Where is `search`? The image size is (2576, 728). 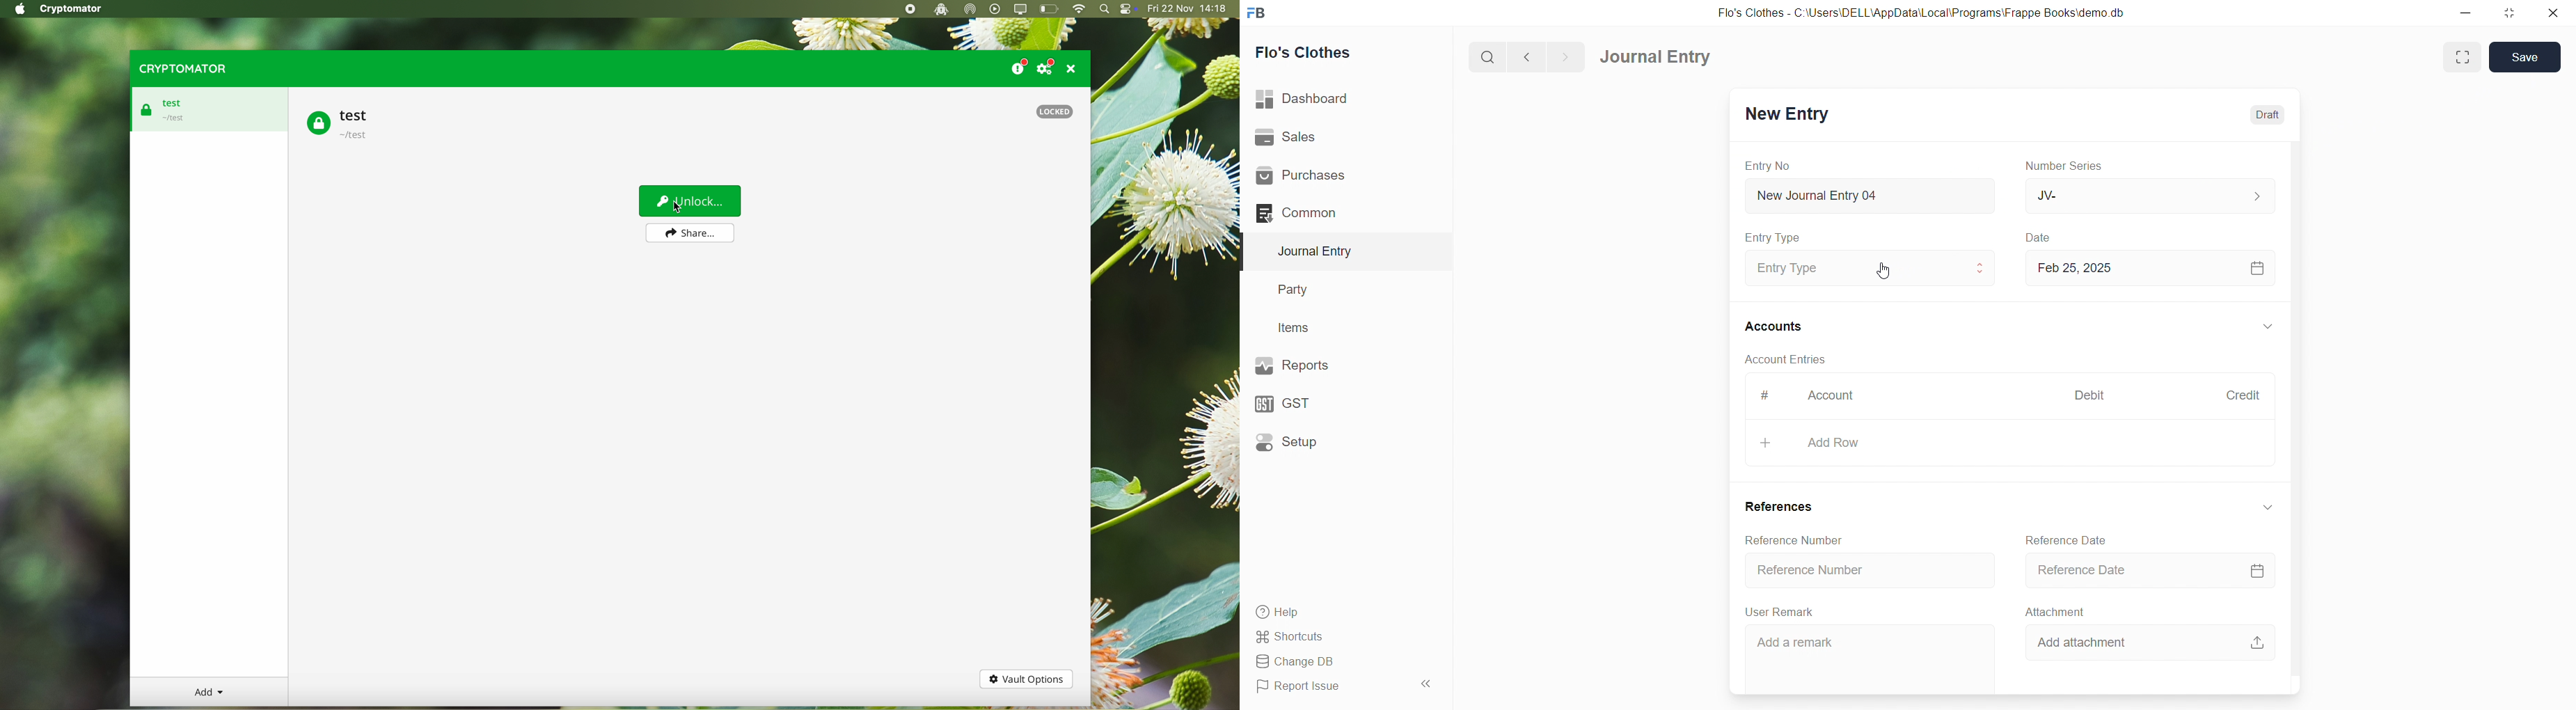
search is located at coordinates (1490, 56).